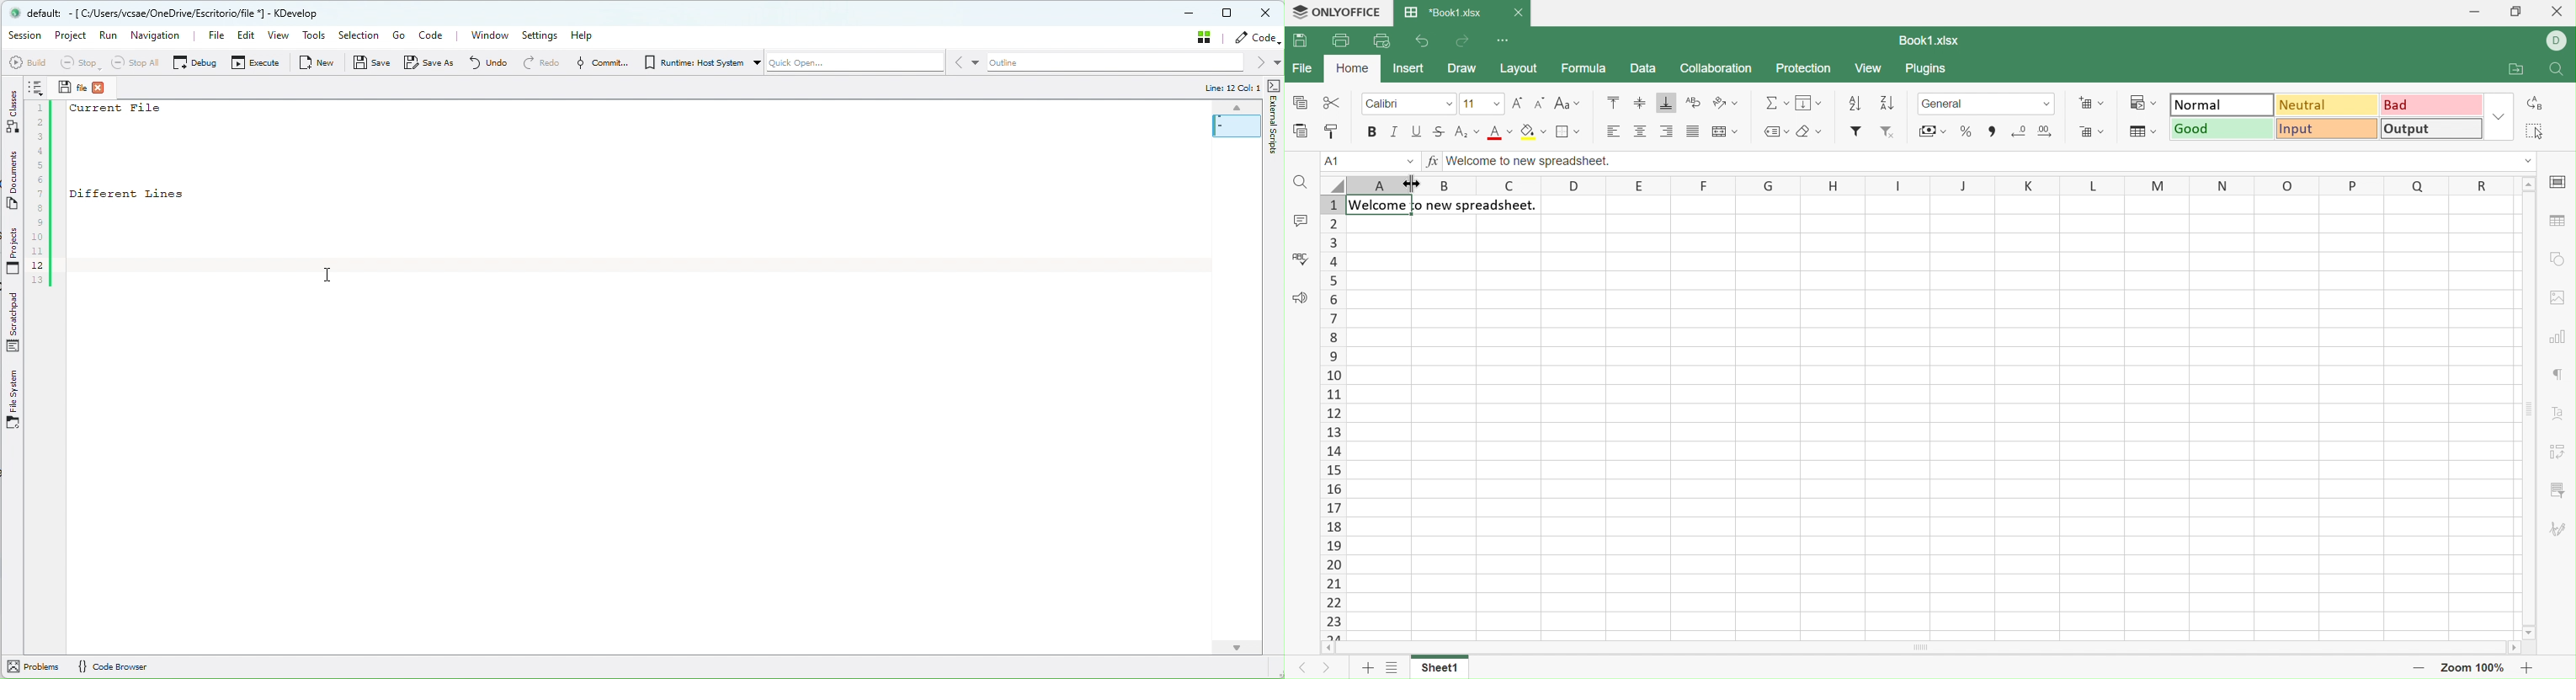  I want to click on Fill, so click(1810, 101).